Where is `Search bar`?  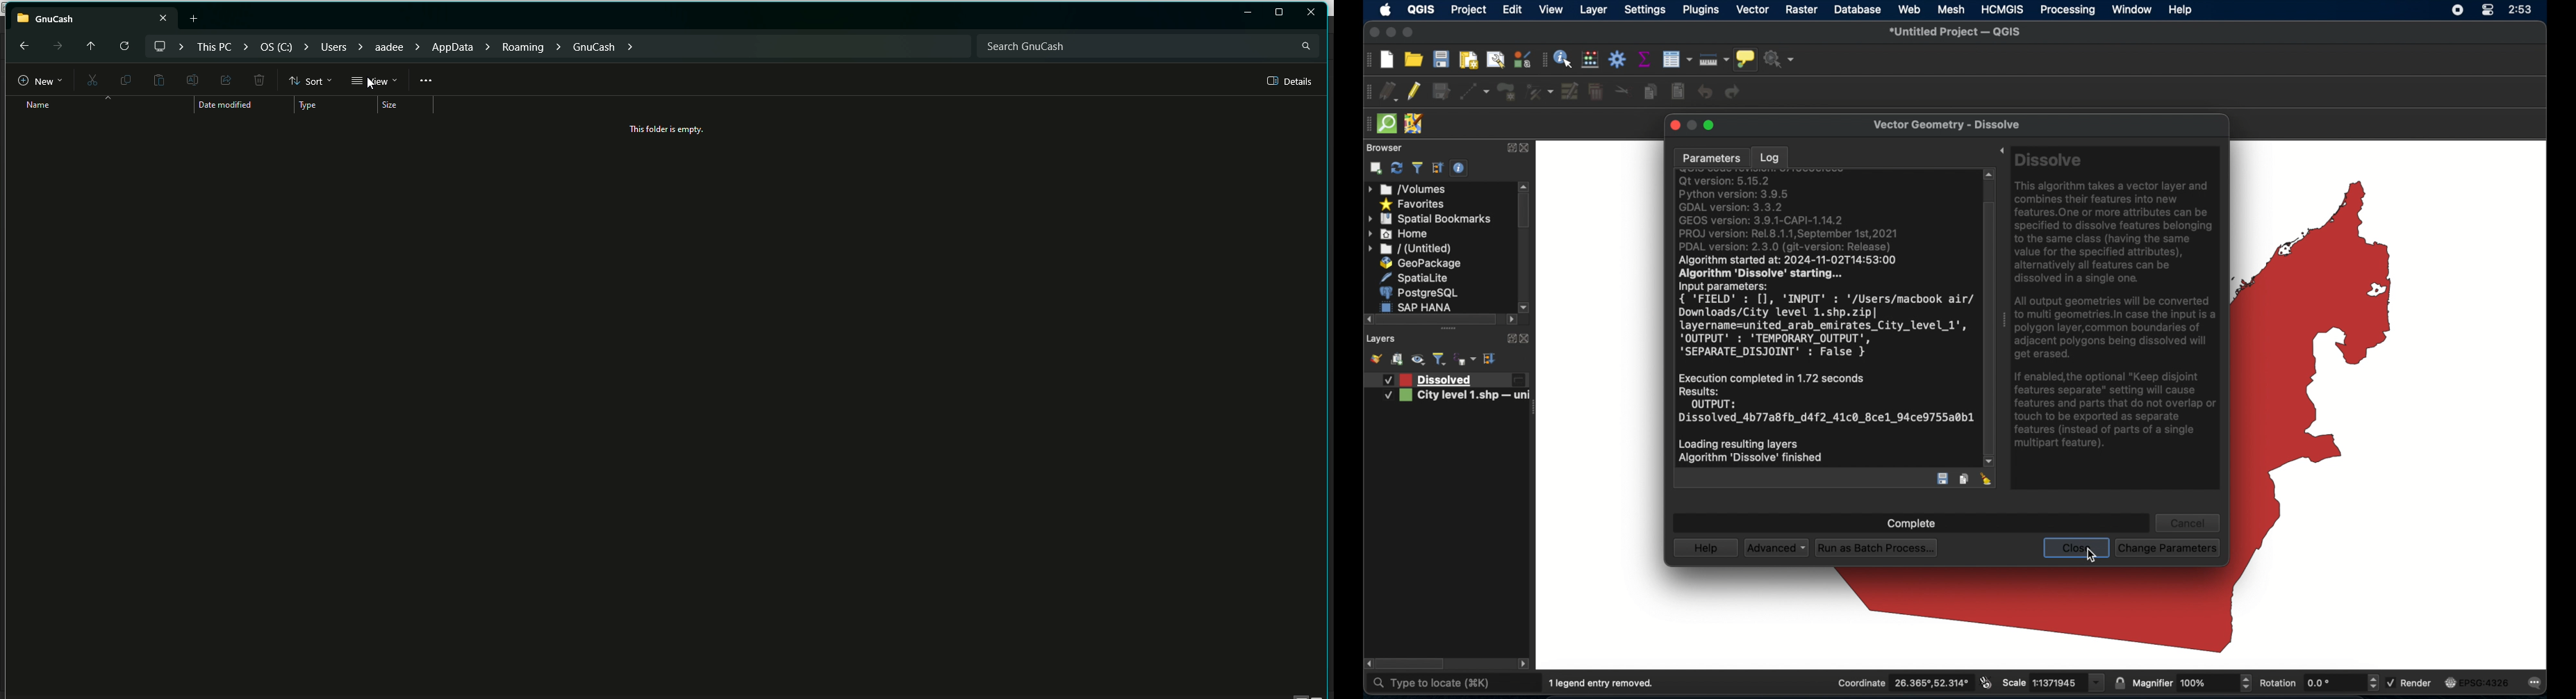 Search bar is located at coordinates (1147, 45).